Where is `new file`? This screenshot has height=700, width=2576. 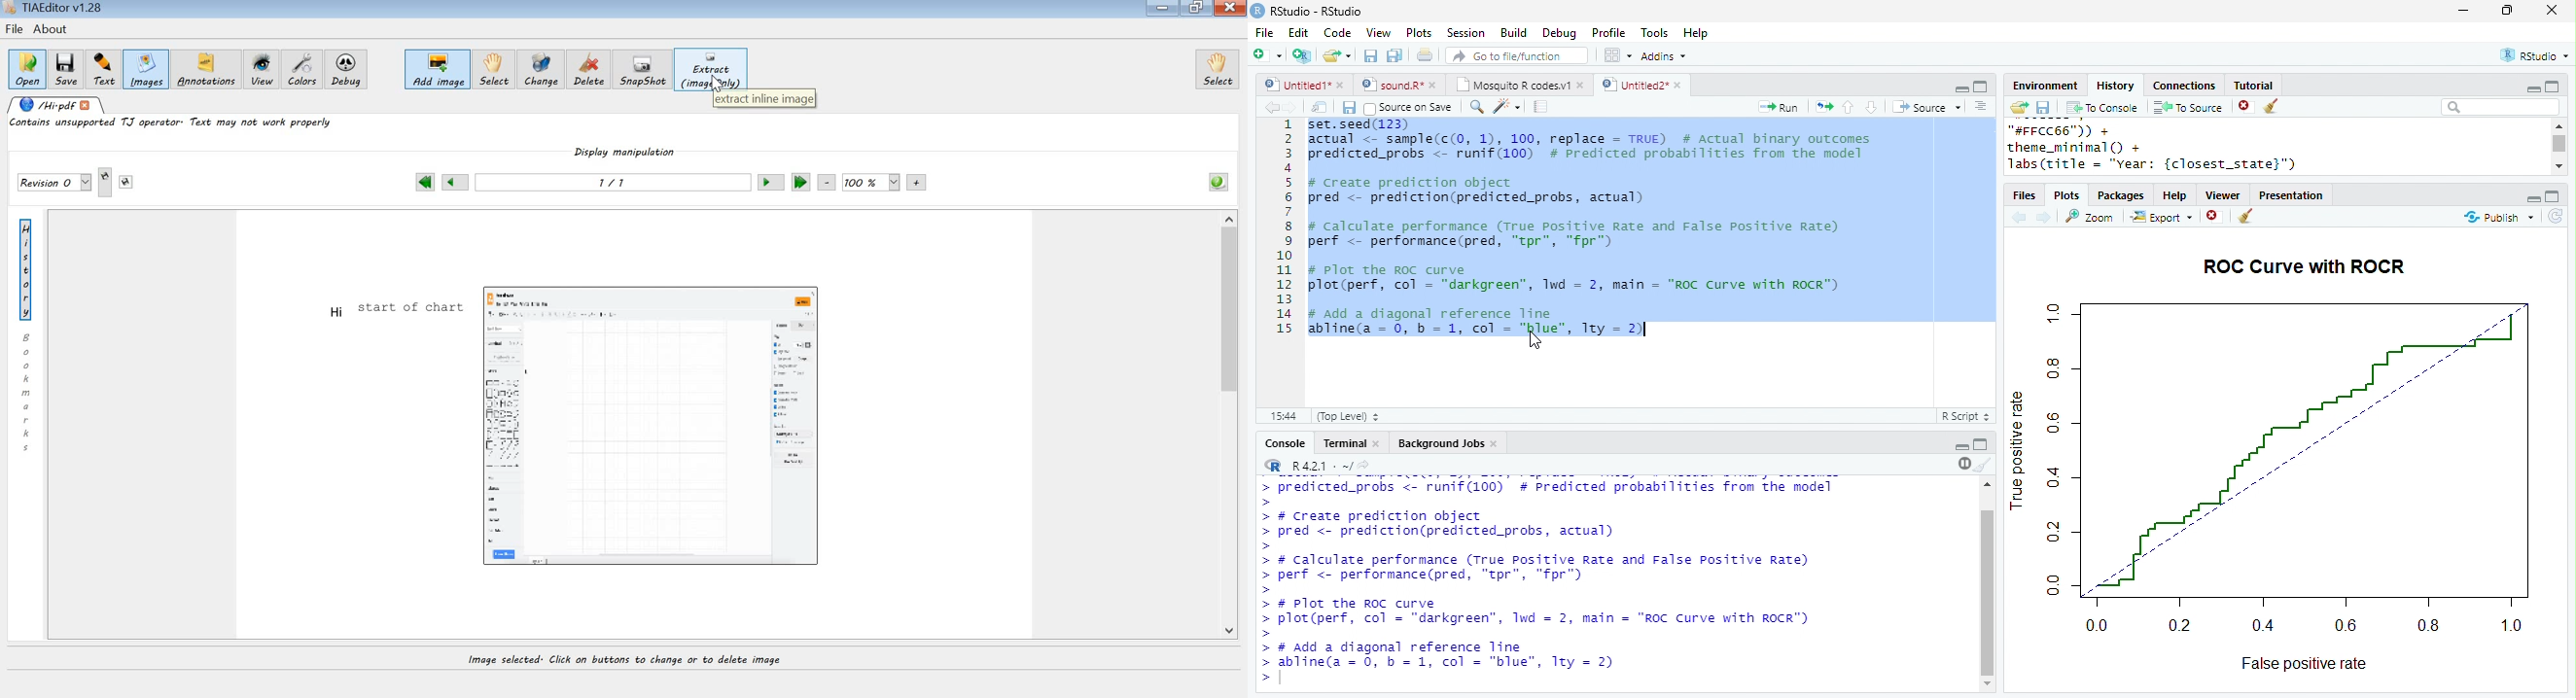
new file is located at coordinates (1267, 54).